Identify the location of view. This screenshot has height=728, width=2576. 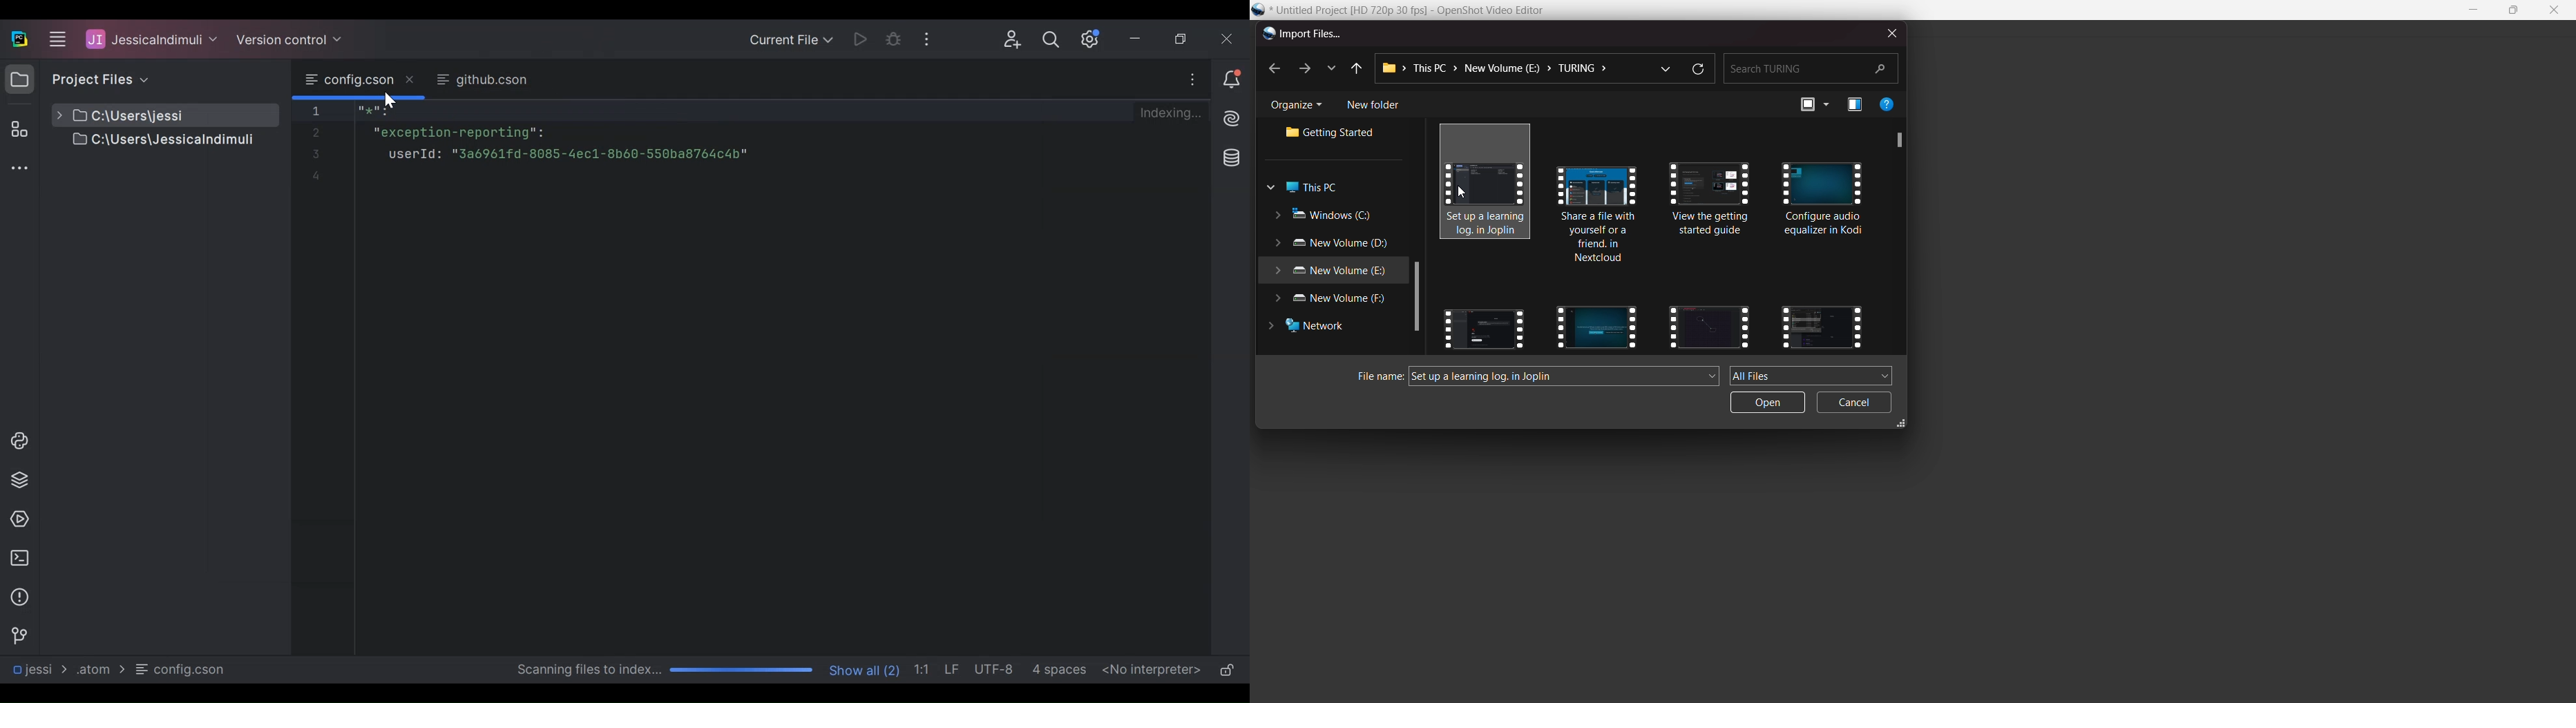
(1814, 104).